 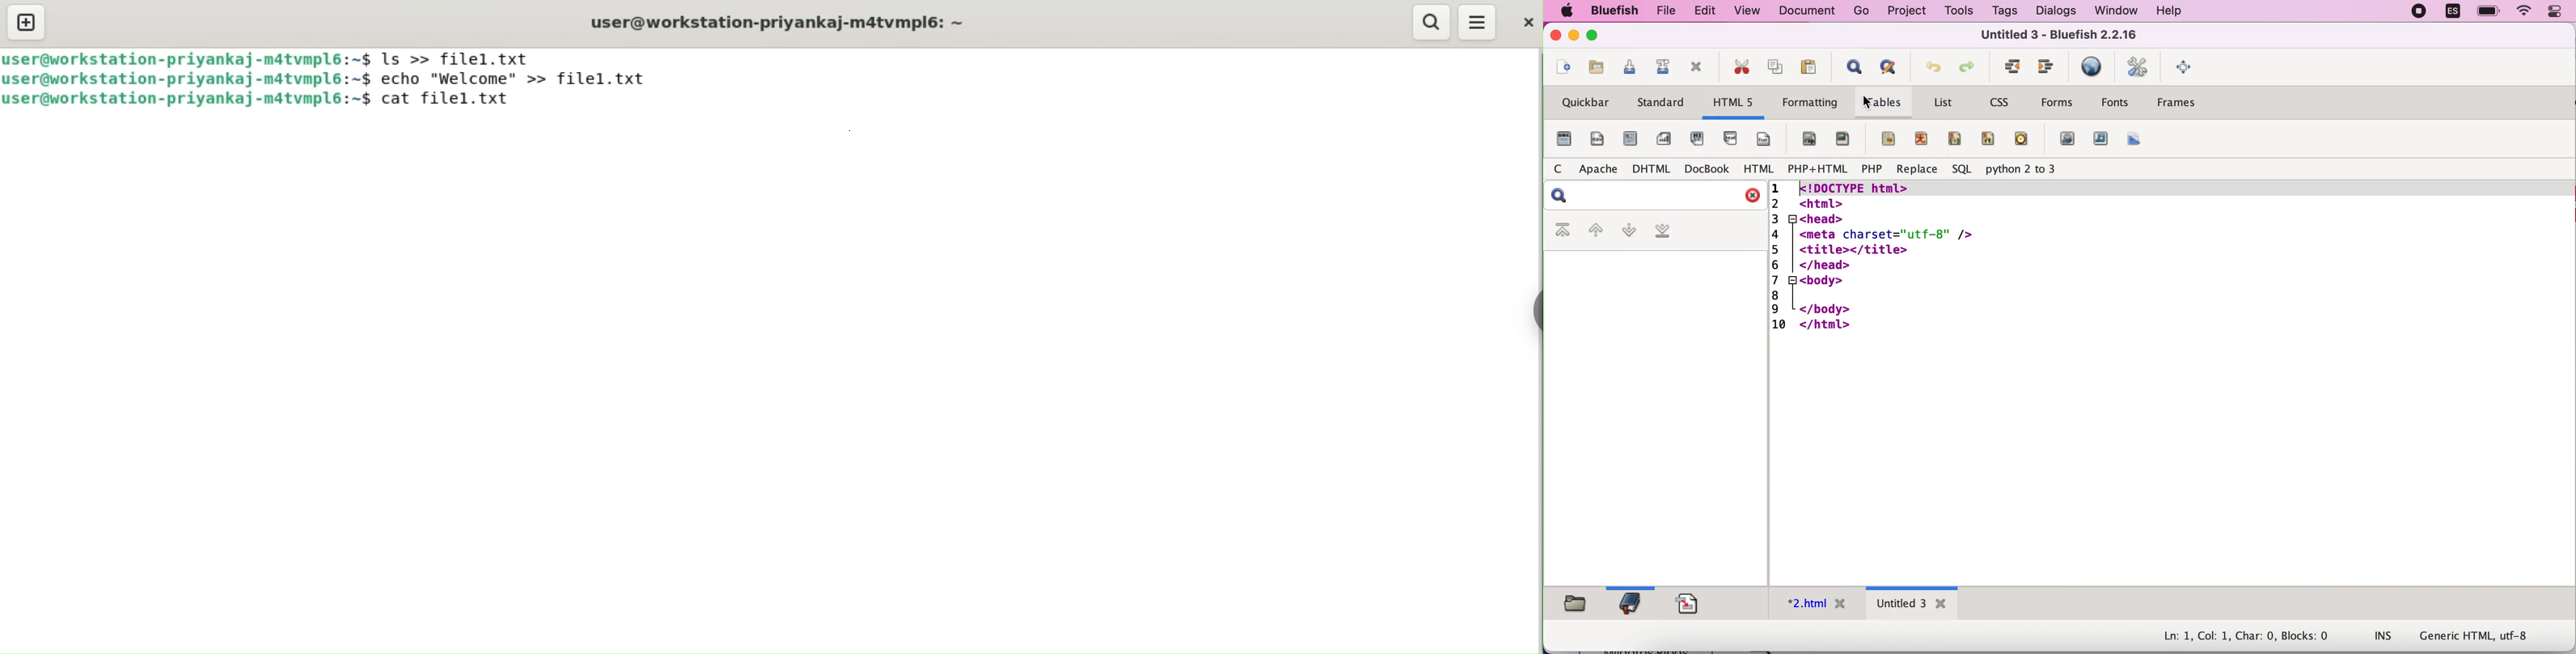 I want to click on ruby mark, so click(x=1884, y=140).